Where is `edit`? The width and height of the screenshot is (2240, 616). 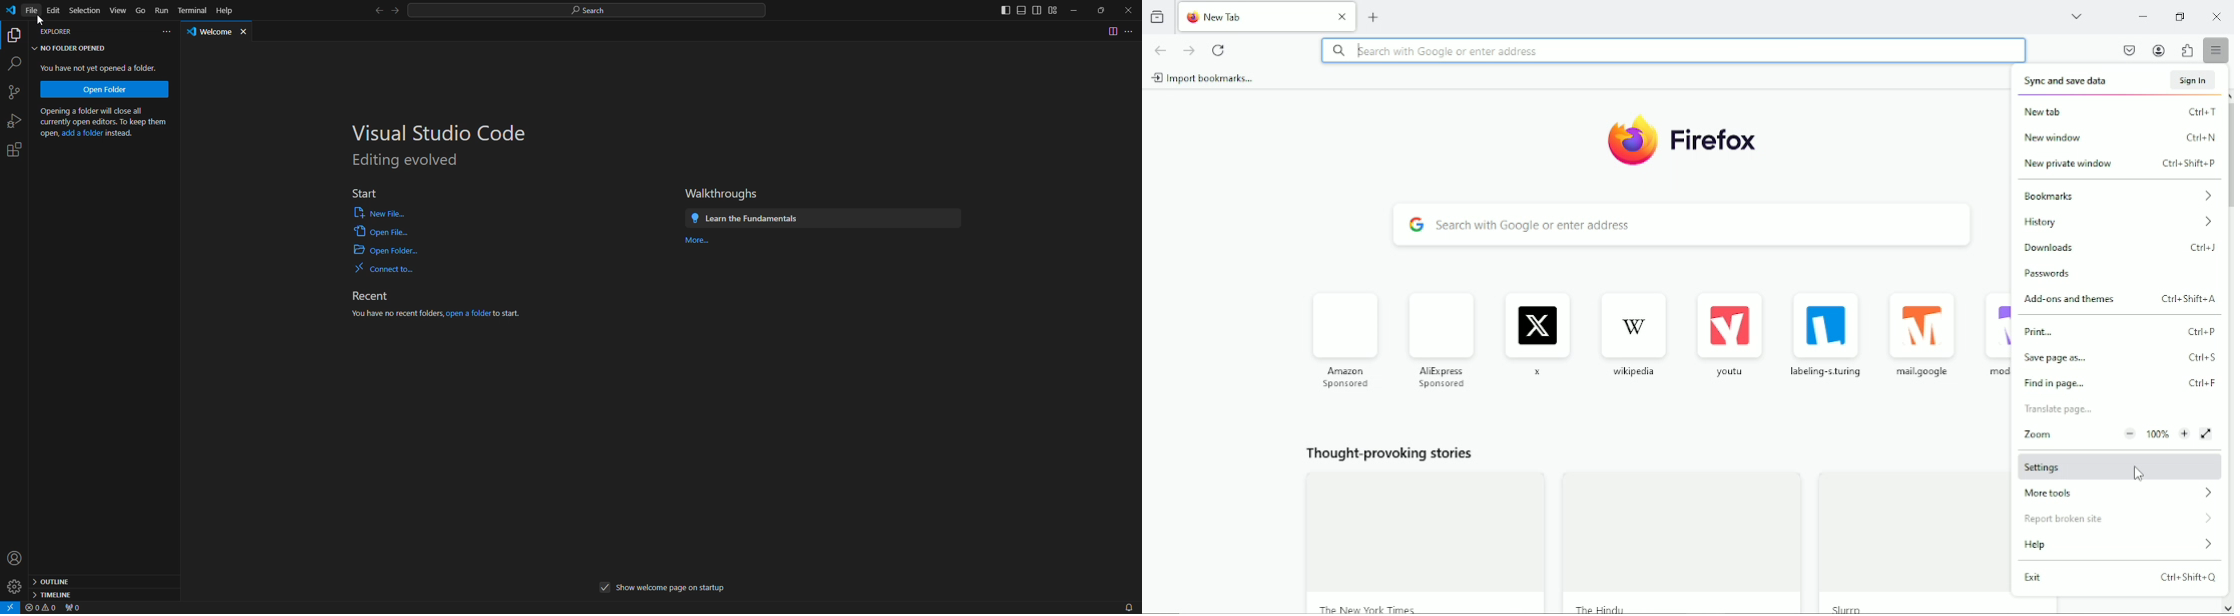 edit is located at coordinates (54, 11).